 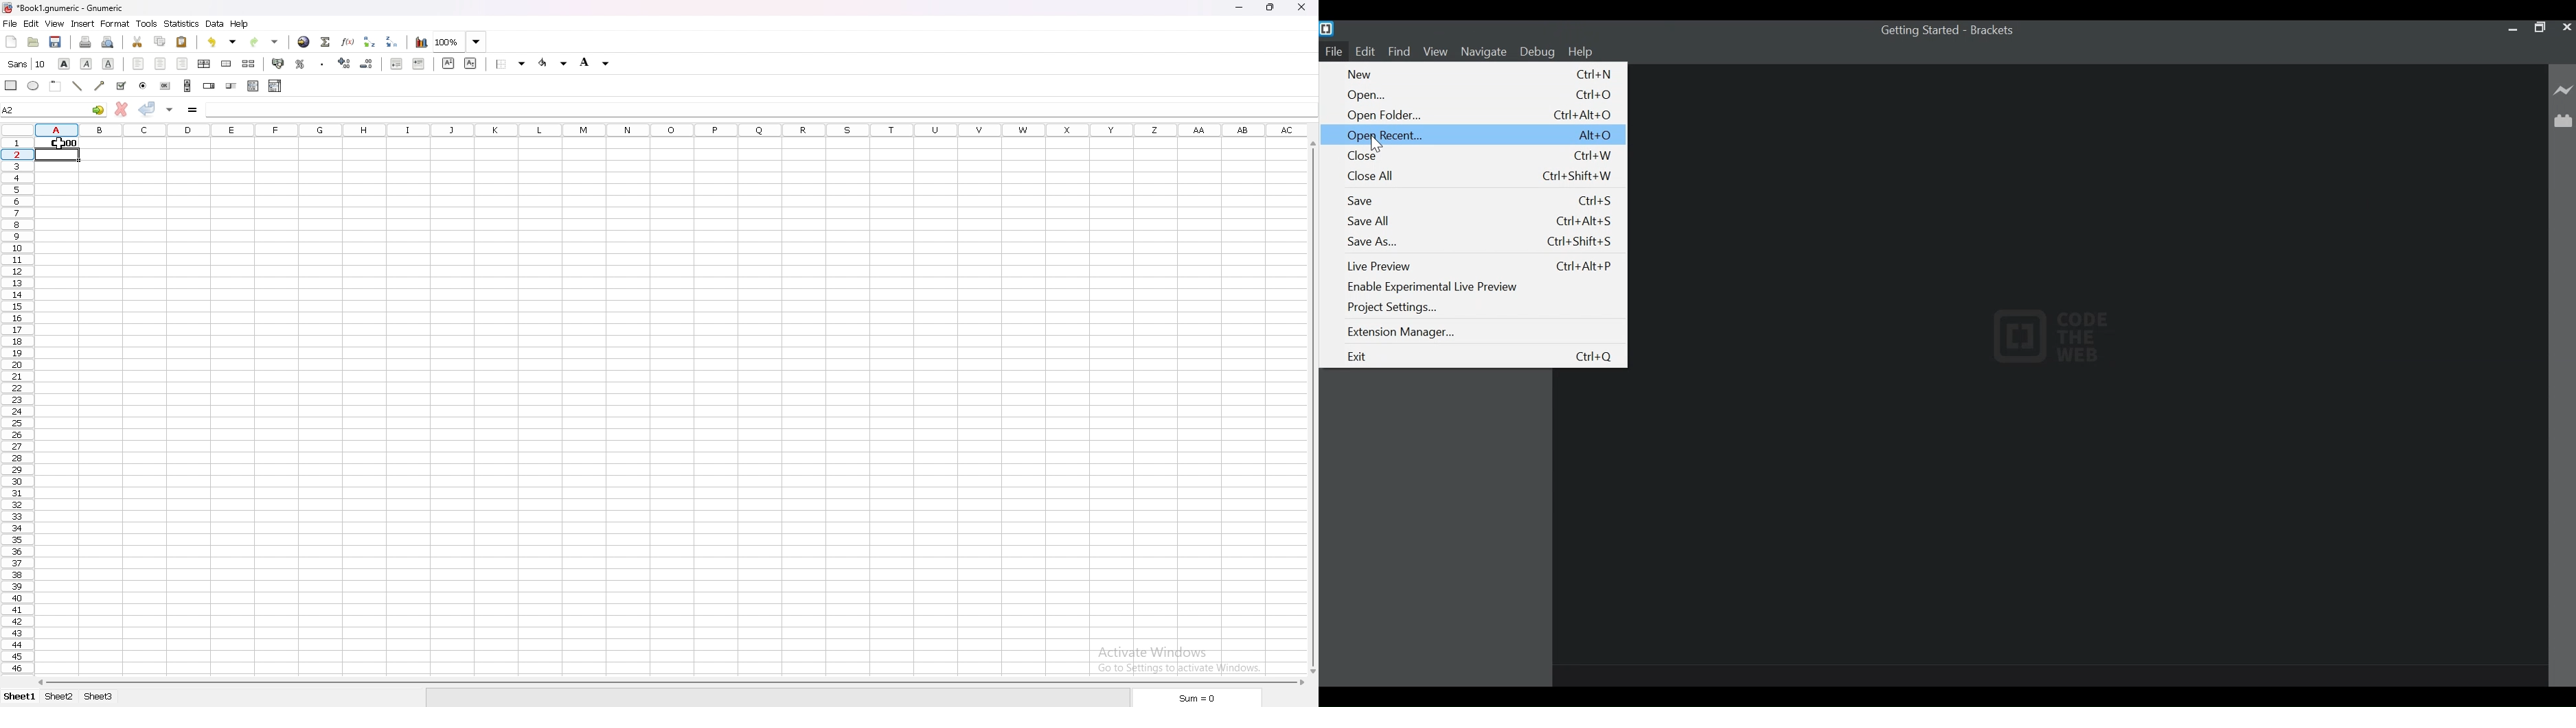 I want to click on combo box, so click(x=275, y=86).